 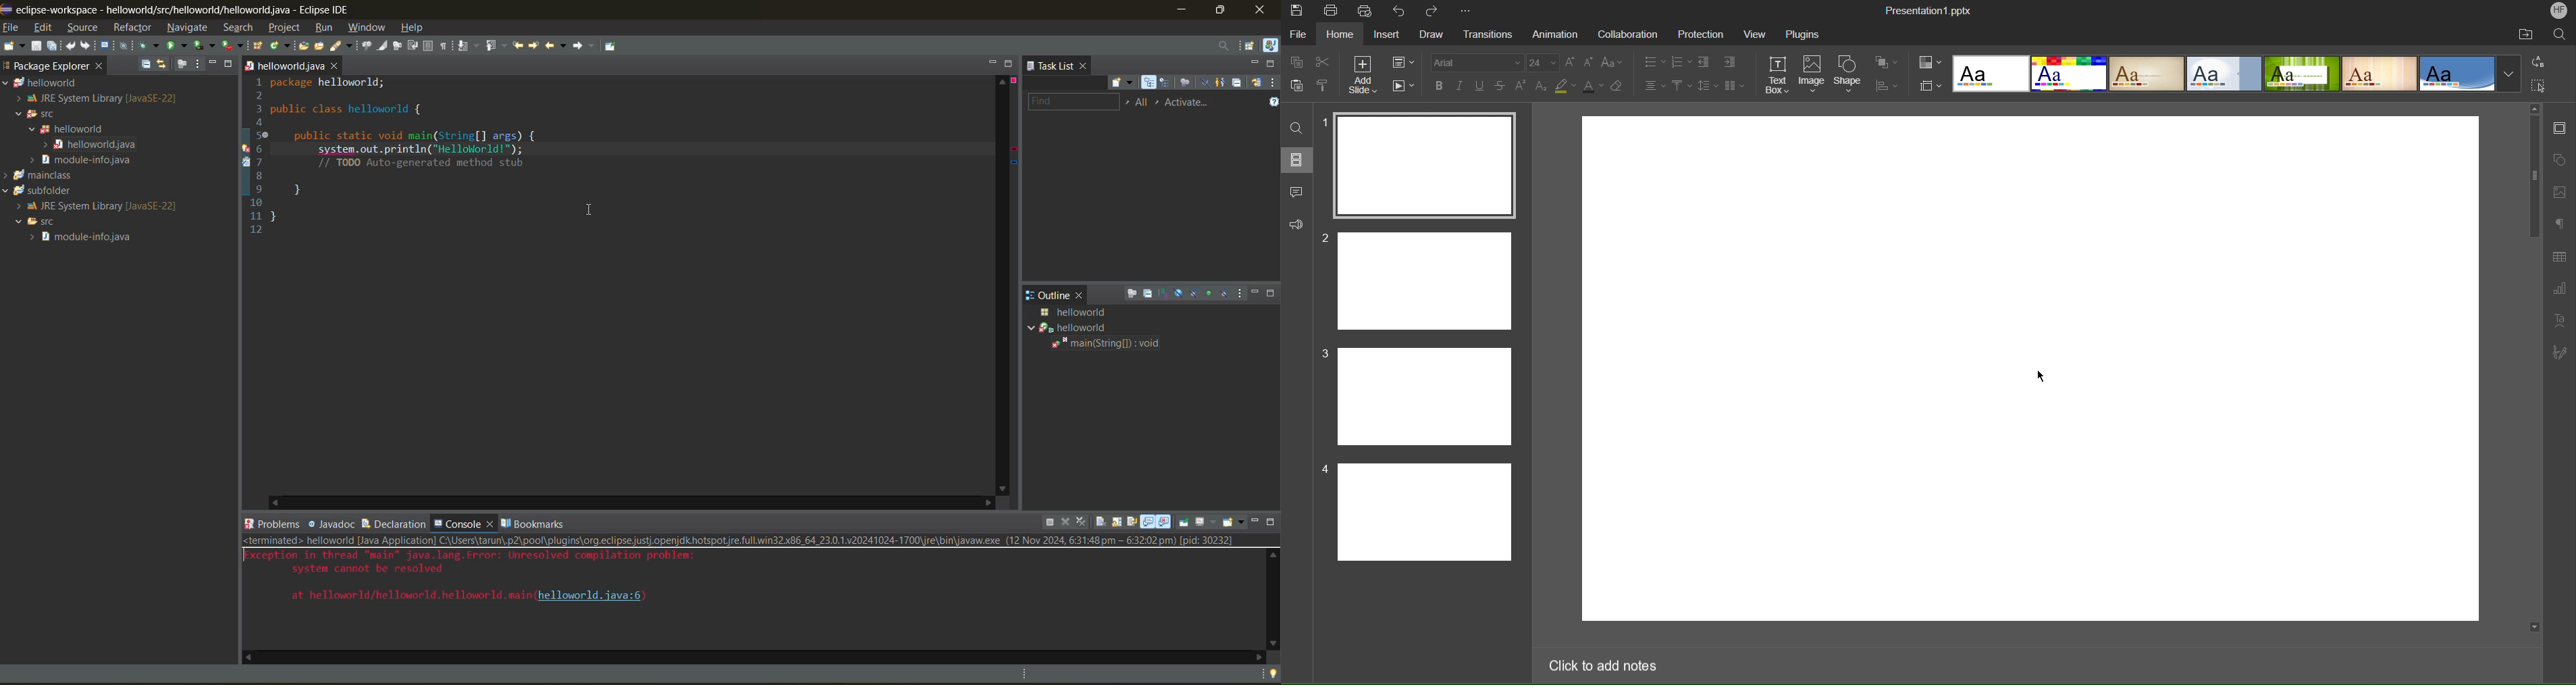 What do you see at coordinates (1300, 86) in the screenshot?
I see `paste` at bounding box center [1300, 86].